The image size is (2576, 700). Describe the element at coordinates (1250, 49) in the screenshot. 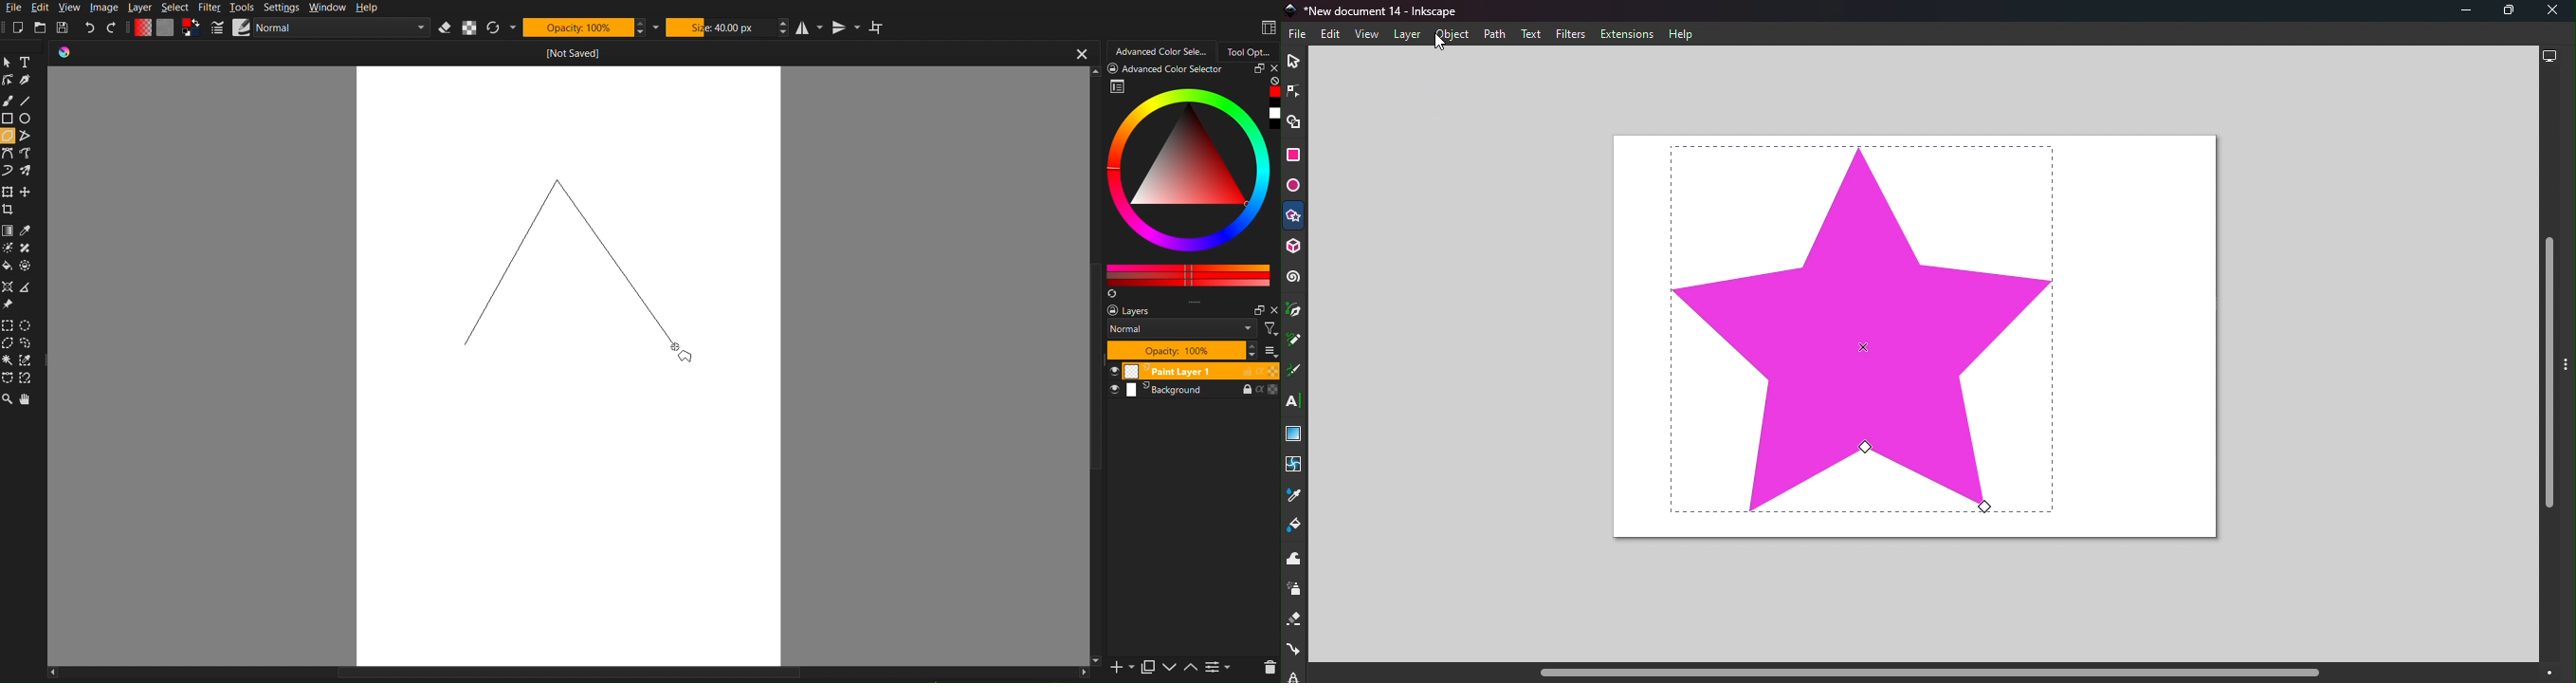

I see `Tool Options` at that location.